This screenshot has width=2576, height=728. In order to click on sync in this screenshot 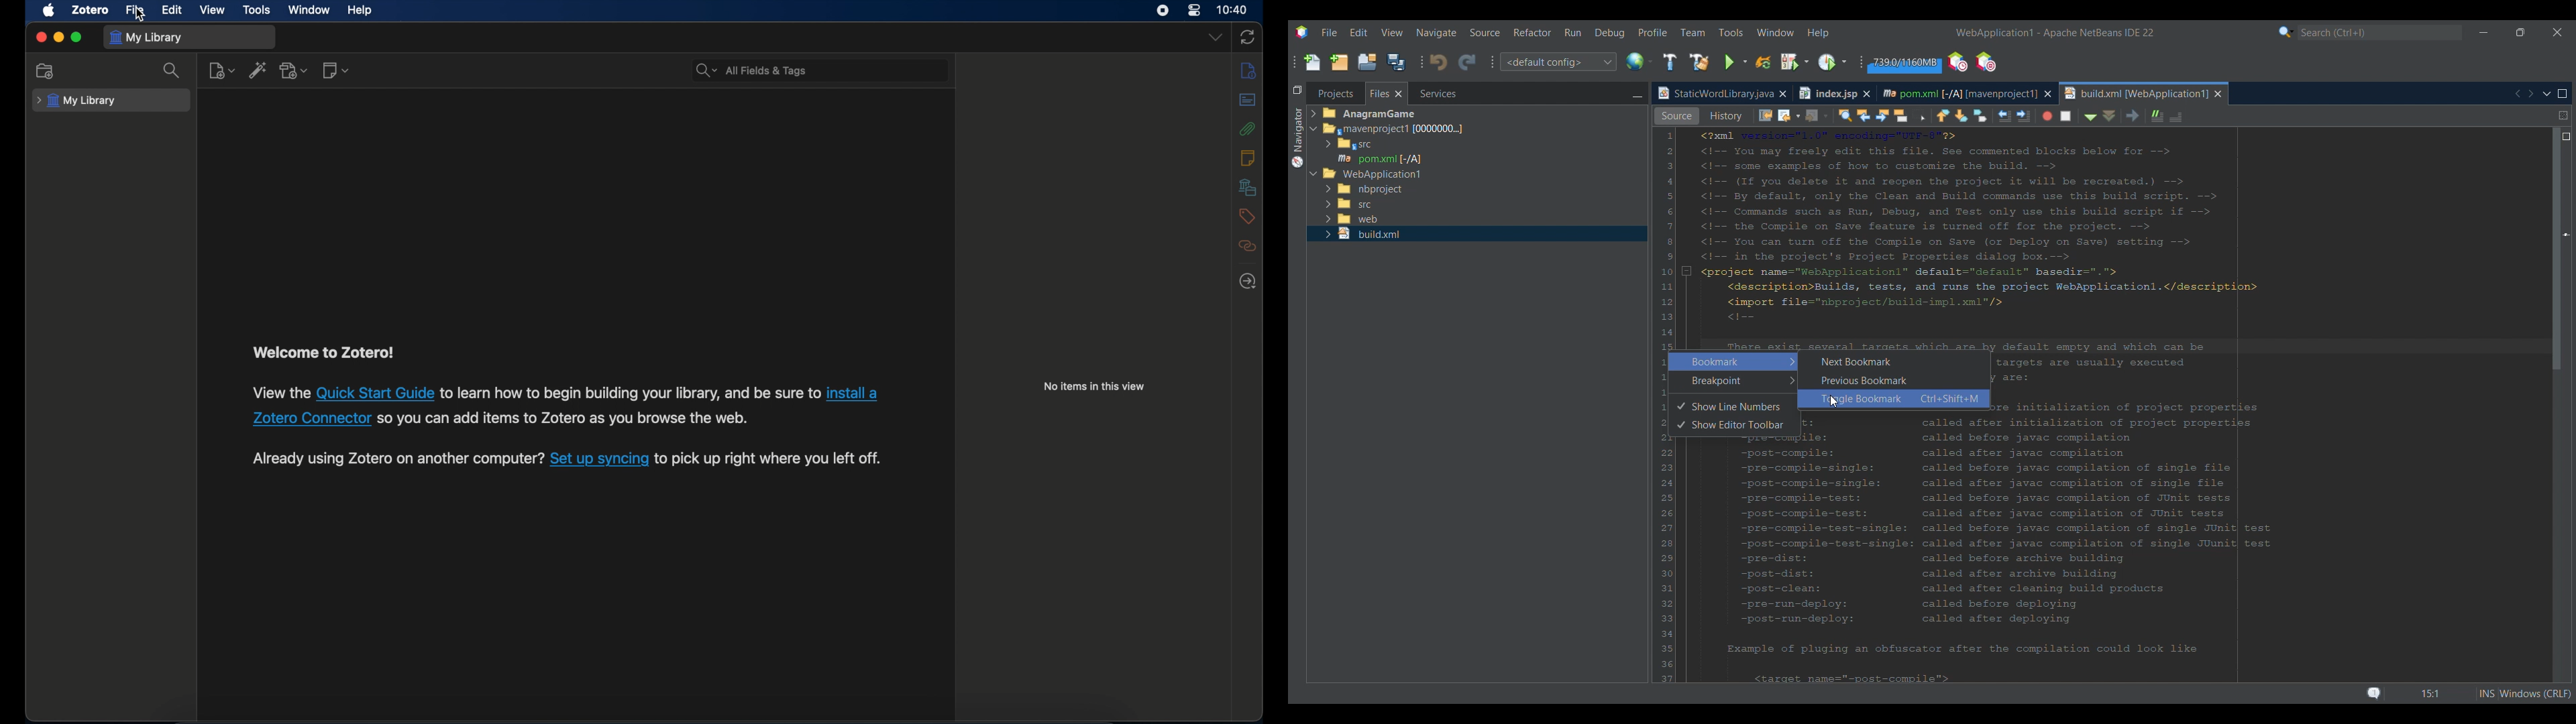, I will do `click(1248, 38)`.